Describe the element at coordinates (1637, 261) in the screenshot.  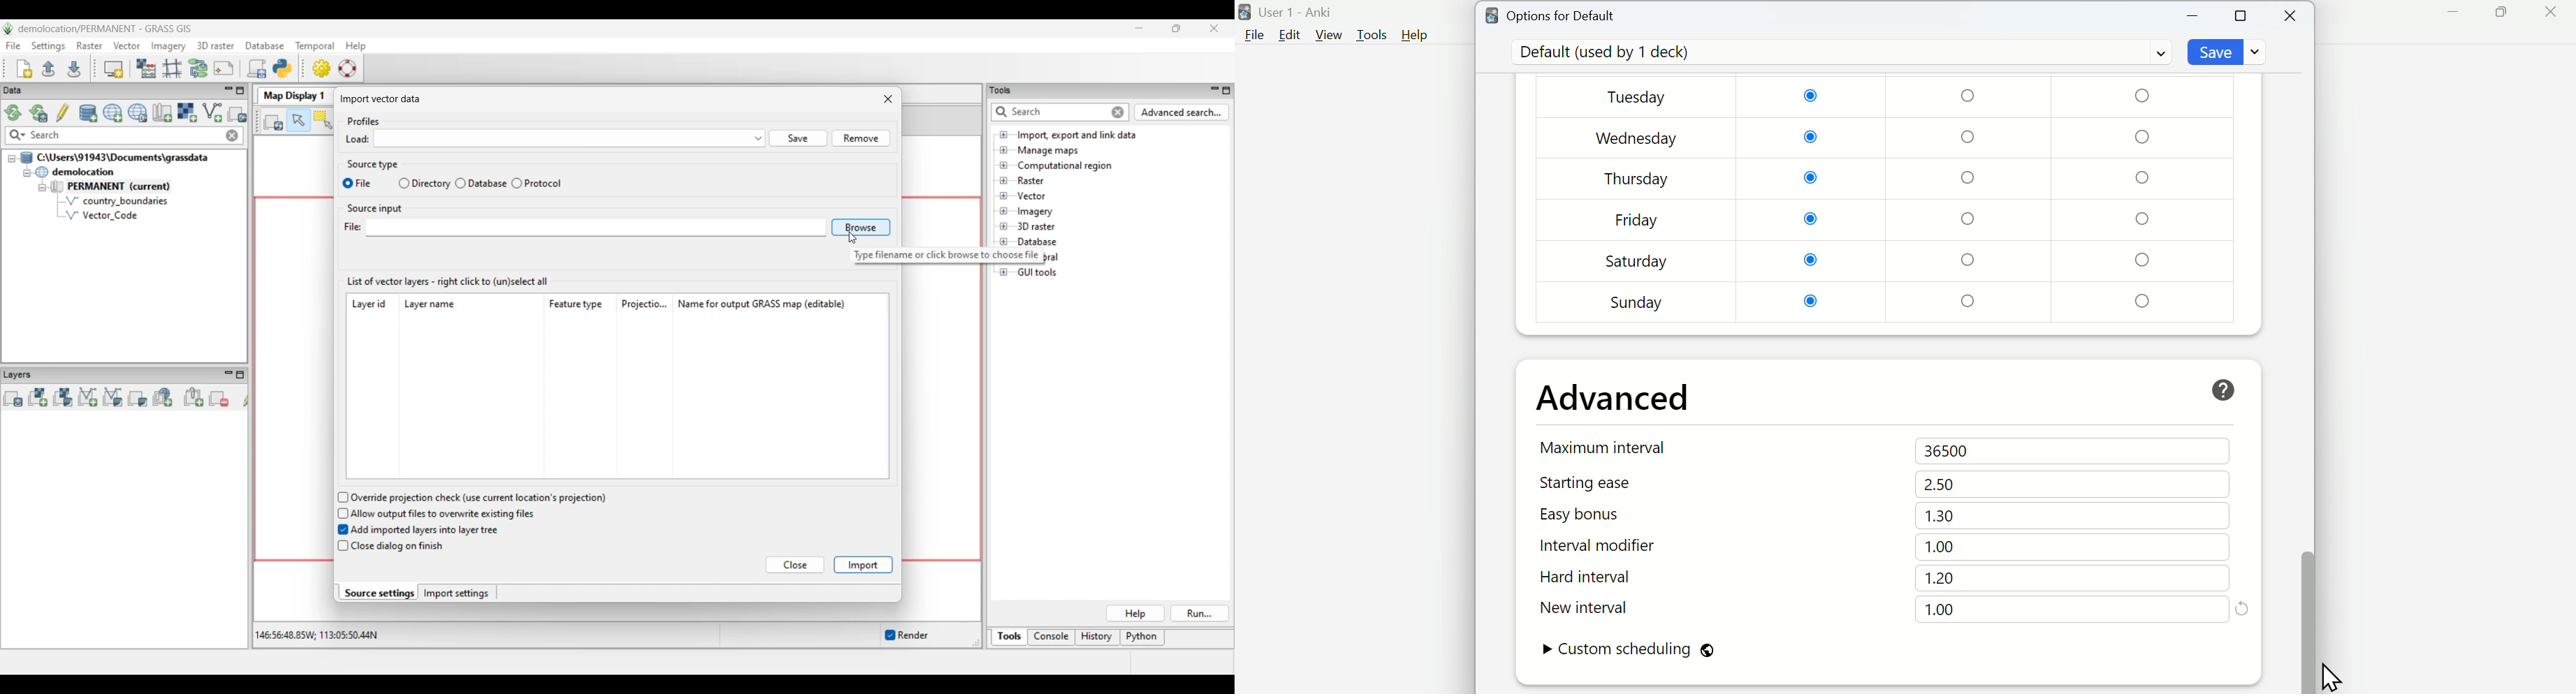
I see `Saturday` at that location.